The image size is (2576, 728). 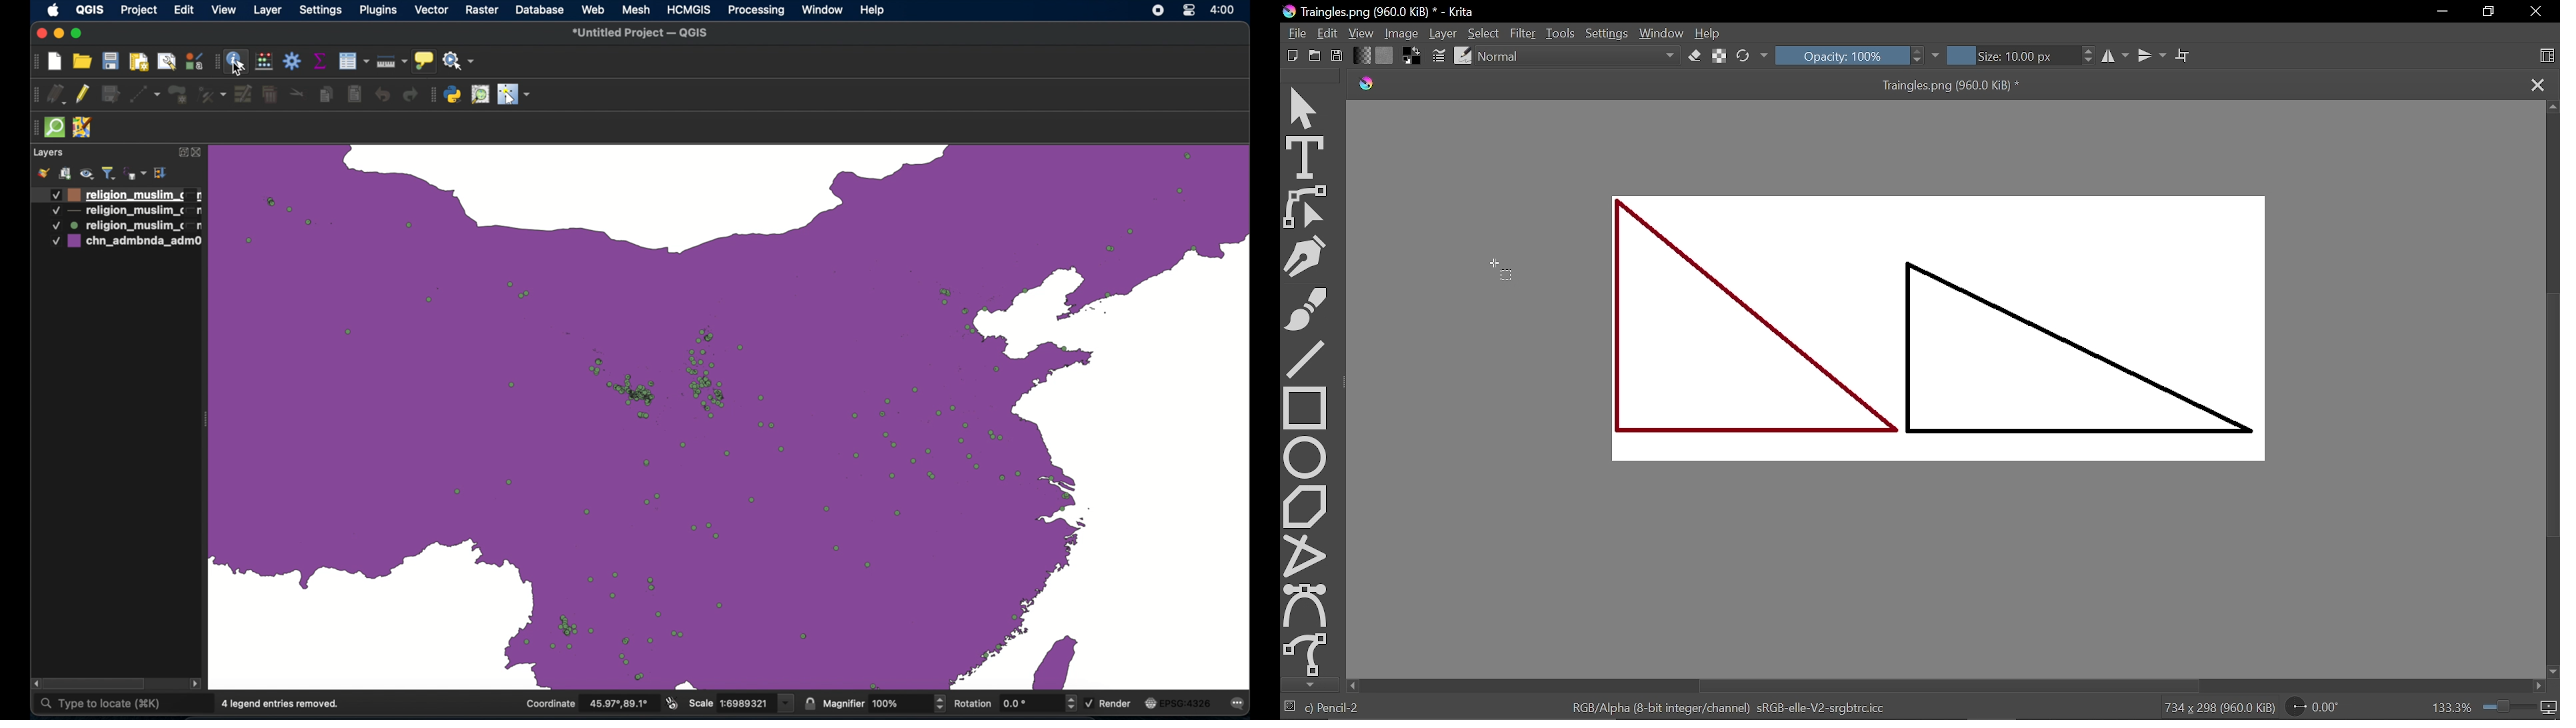 I want to click on Line tool, so click(x=1308, y=359).